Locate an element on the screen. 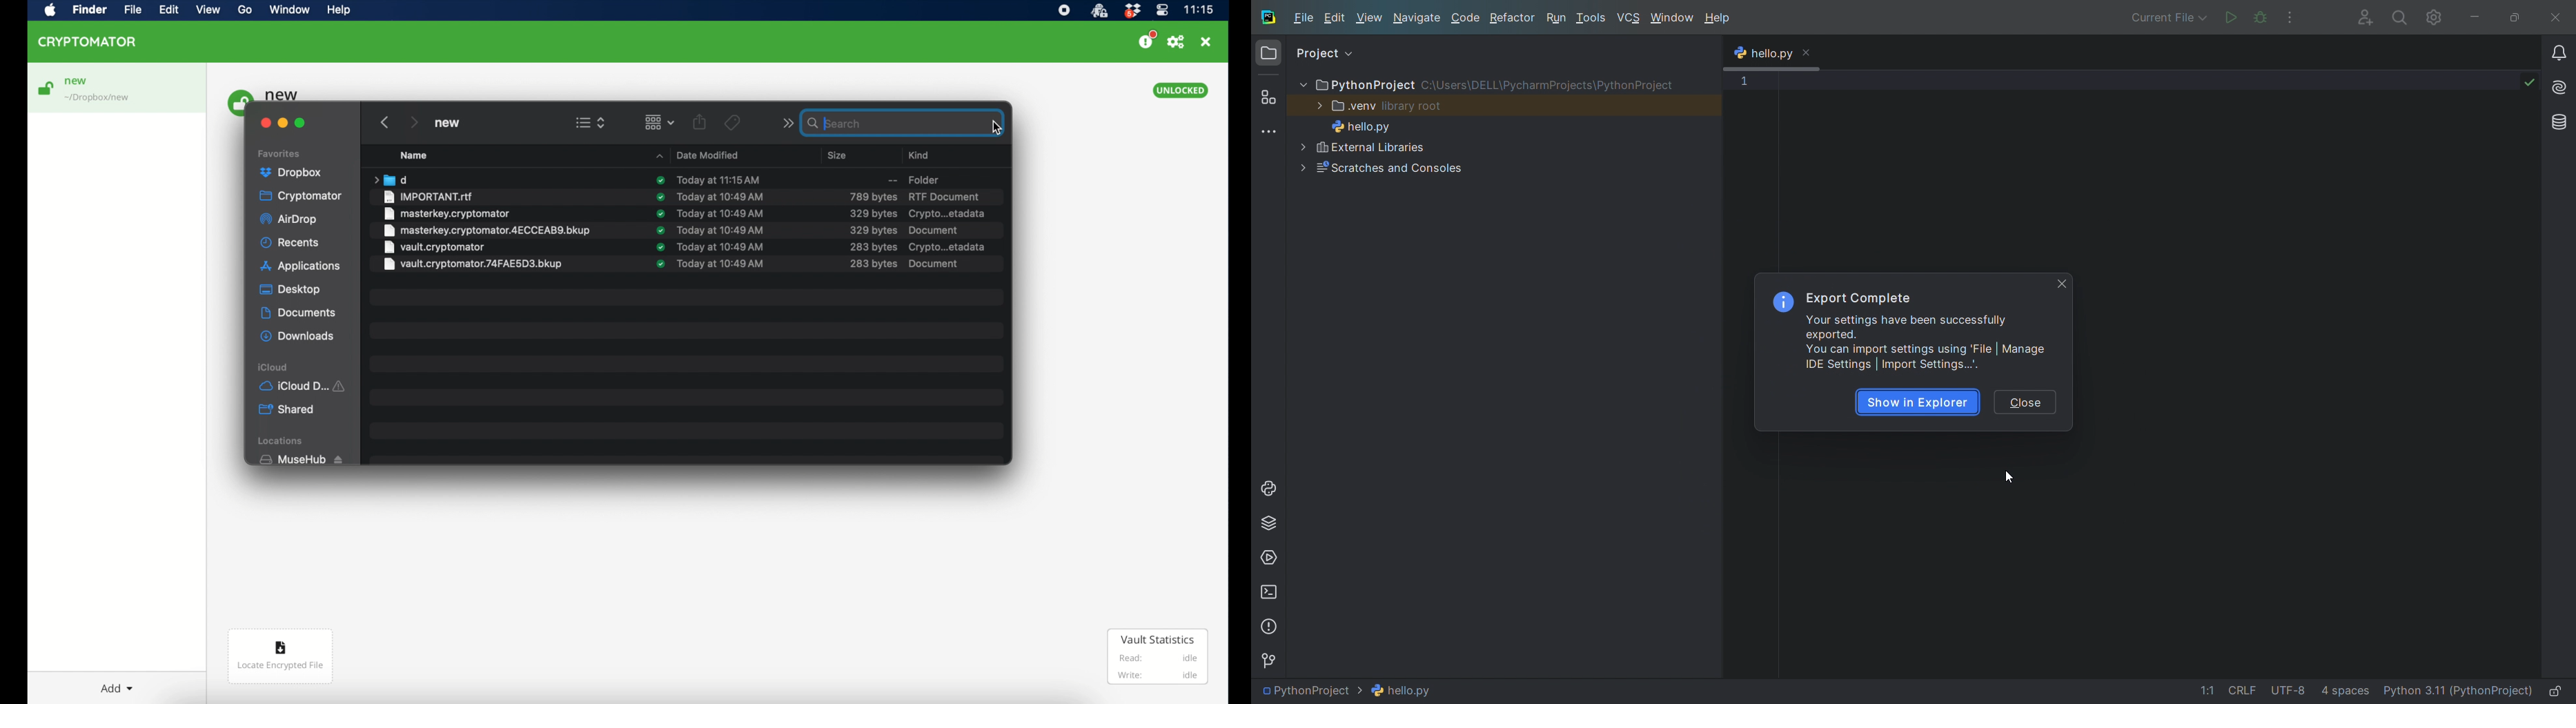  time is located at coordinates (1199, 9).